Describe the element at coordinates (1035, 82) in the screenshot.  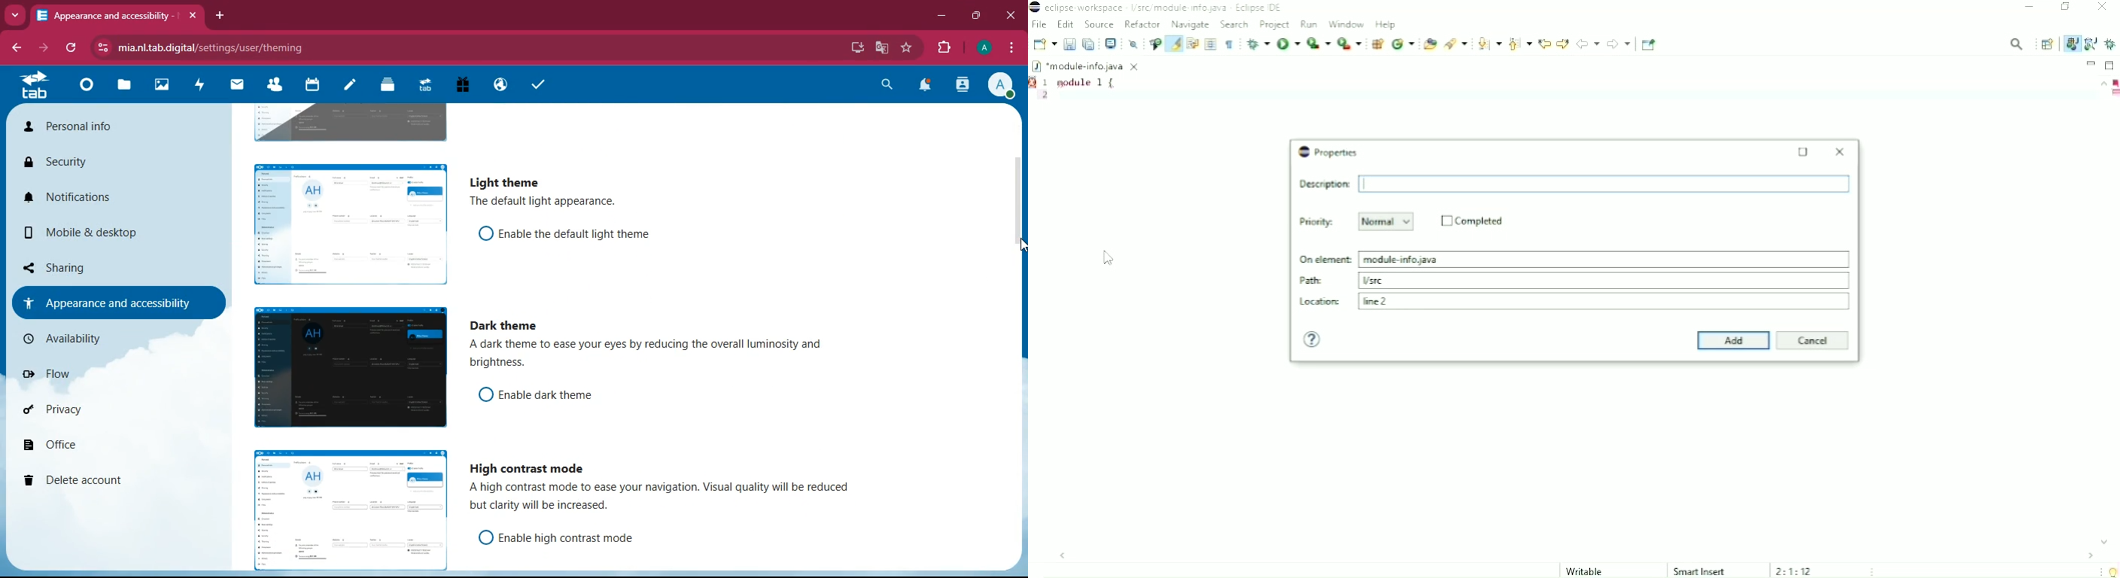
I see `Markers` at that location.